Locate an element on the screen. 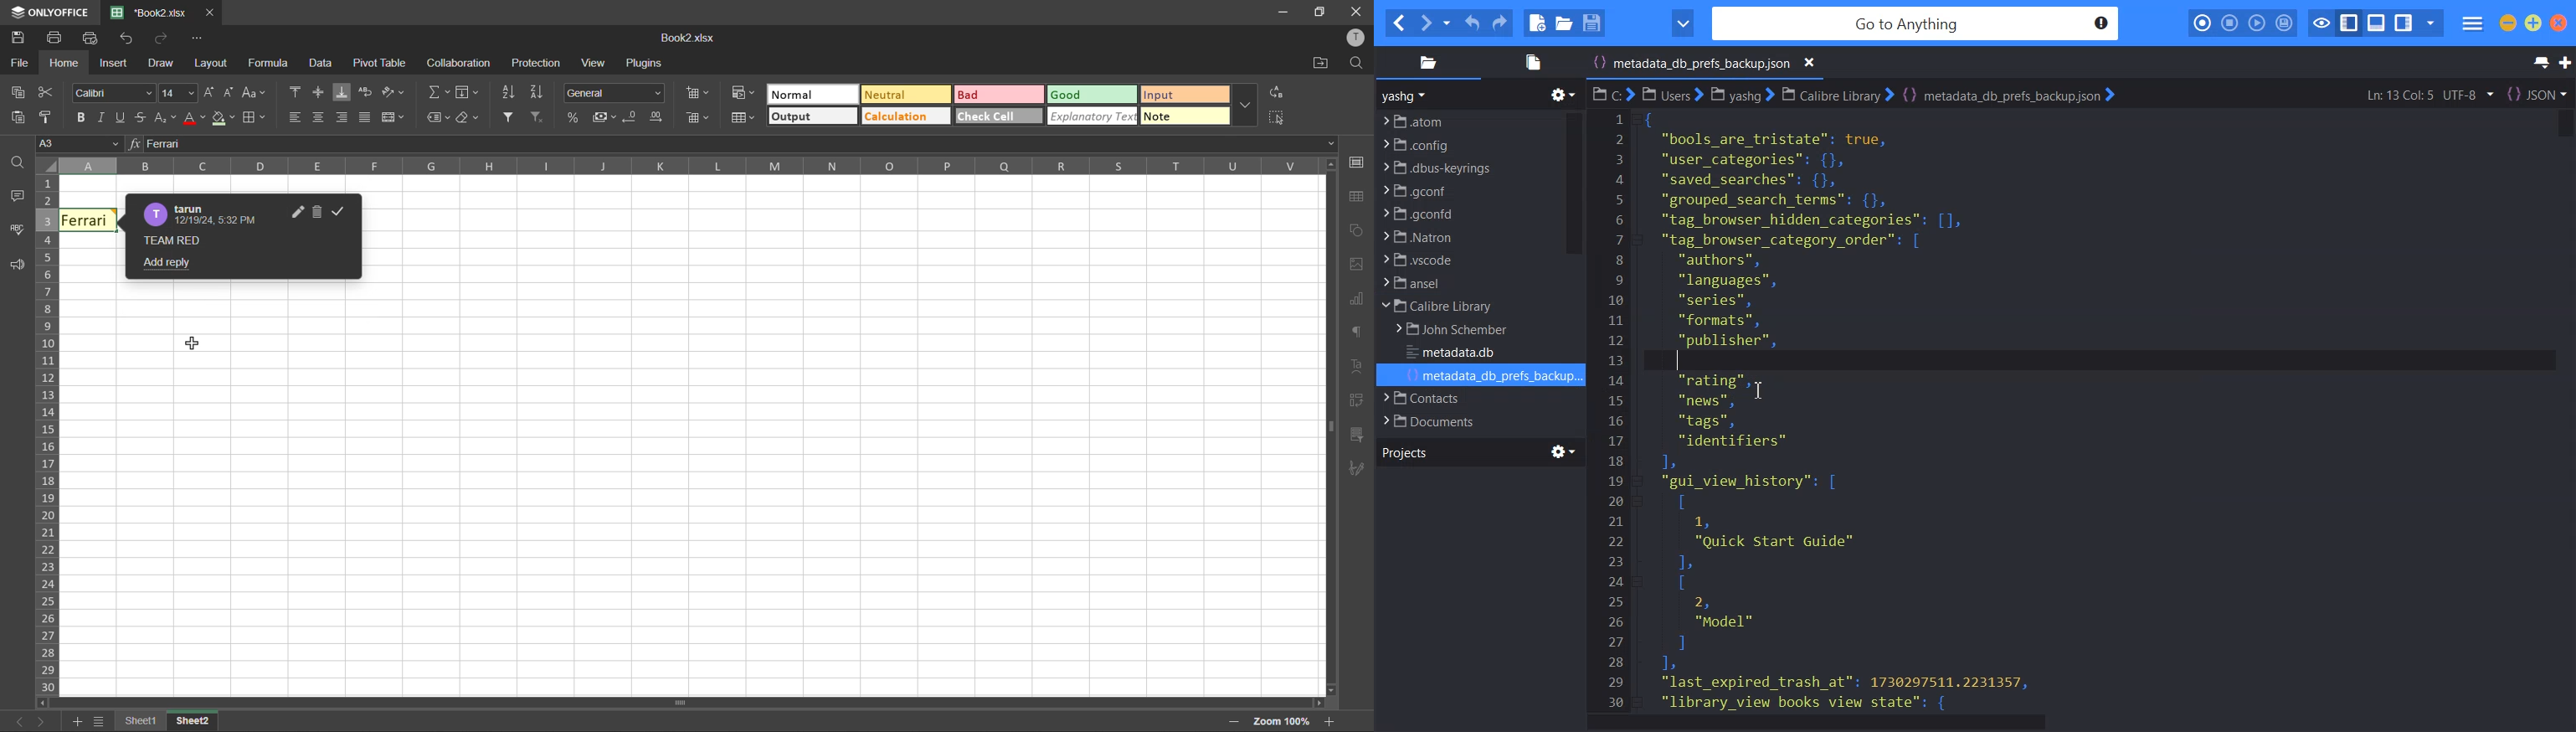  calculation is located at coordinates (902, 117).